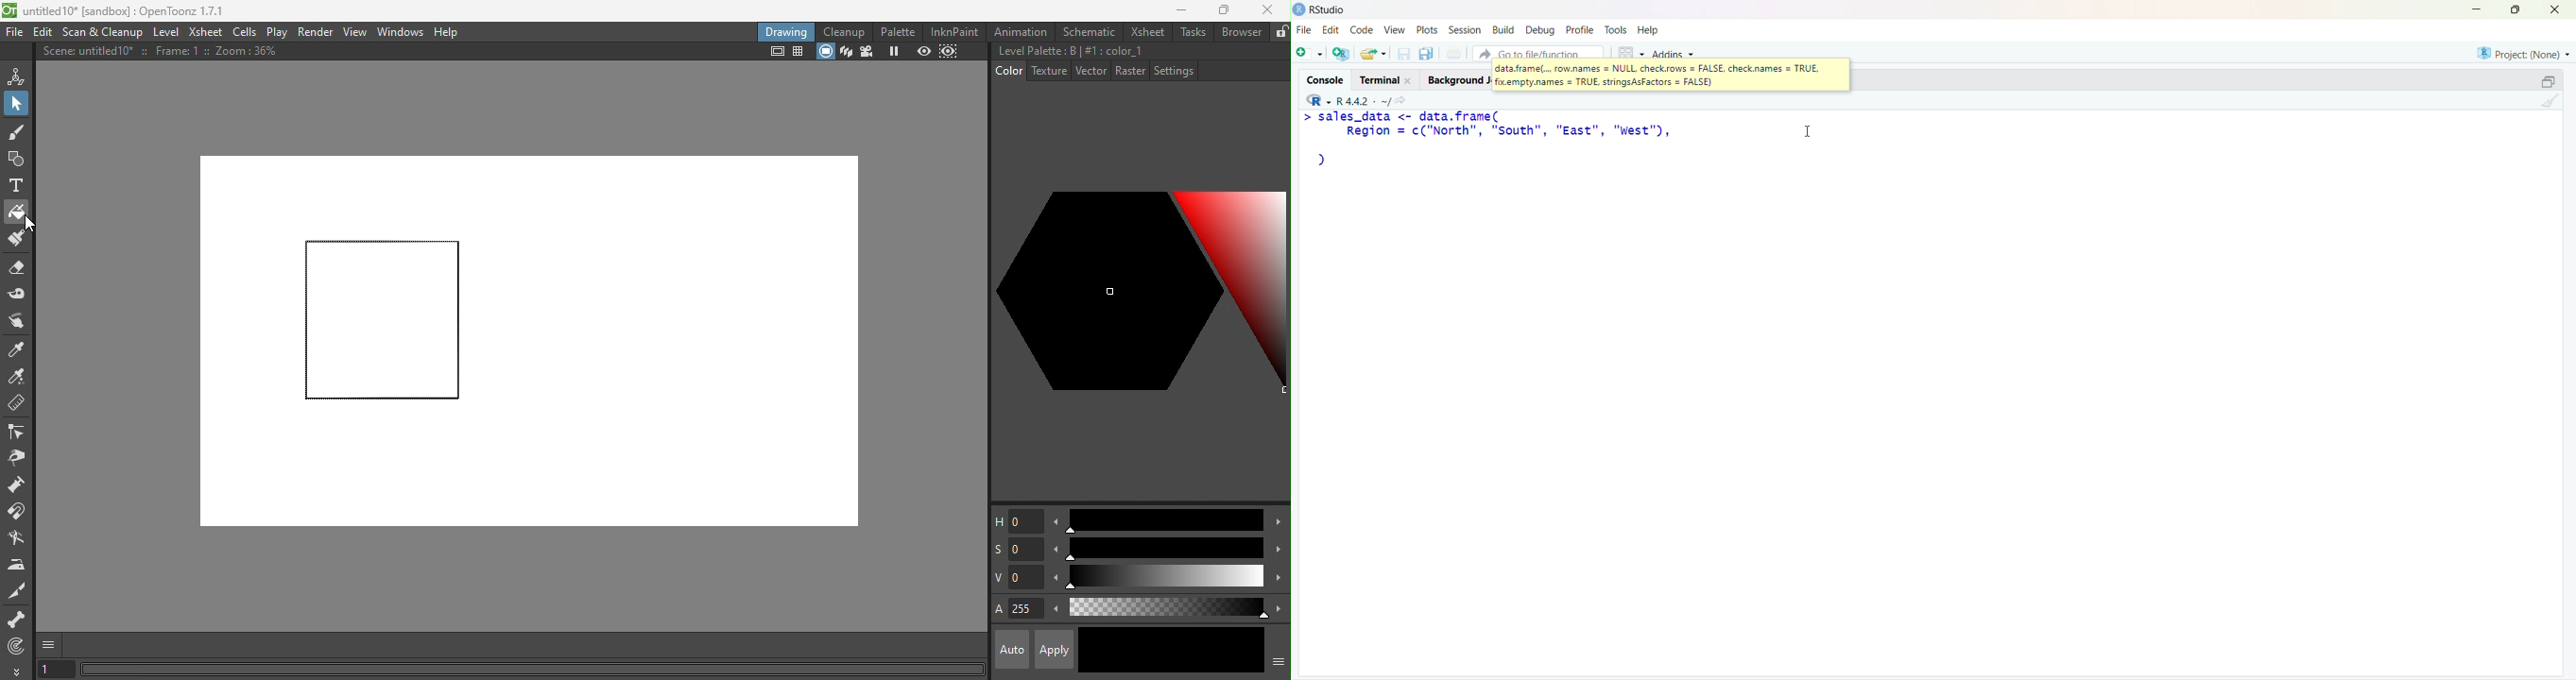 Image resolution: width=2576 pixels, height=700 pixels. What do you see at coordinates (1463, 29) in the screenshot?
I see `Session` at bounding box center [1463, 29].